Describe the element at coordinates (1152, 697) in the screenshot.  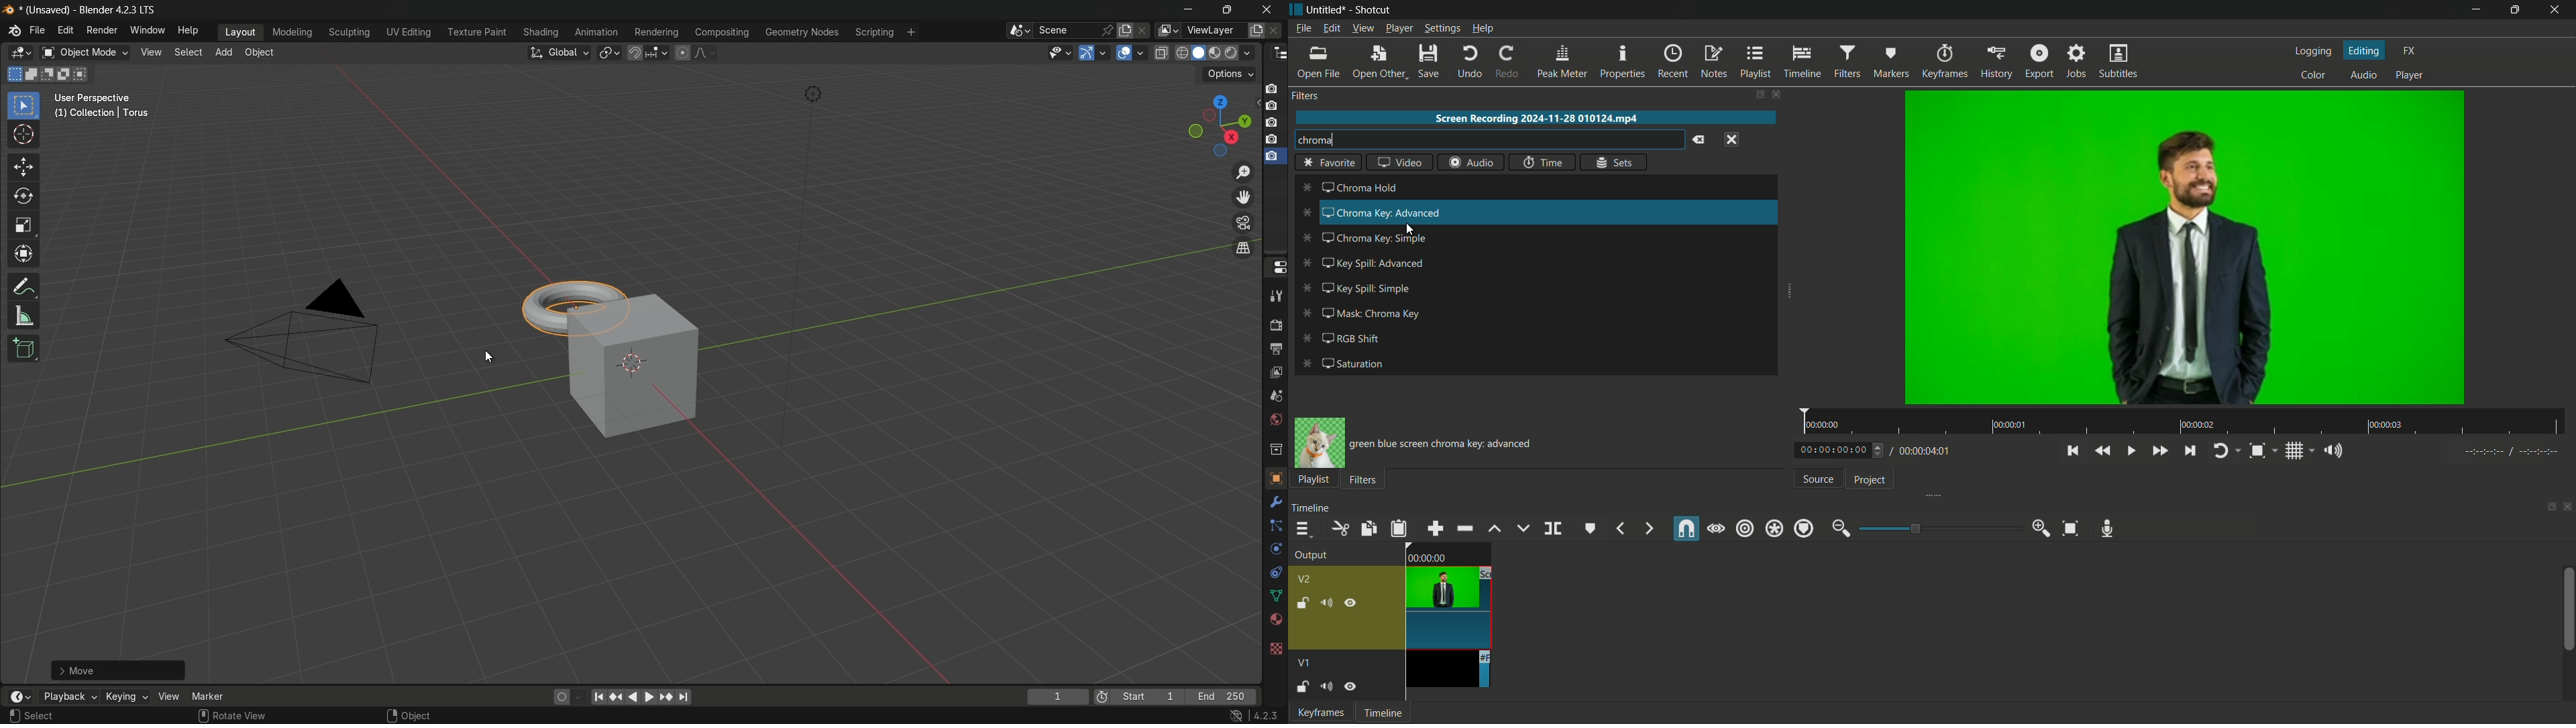
I see `Start 1` at that location.